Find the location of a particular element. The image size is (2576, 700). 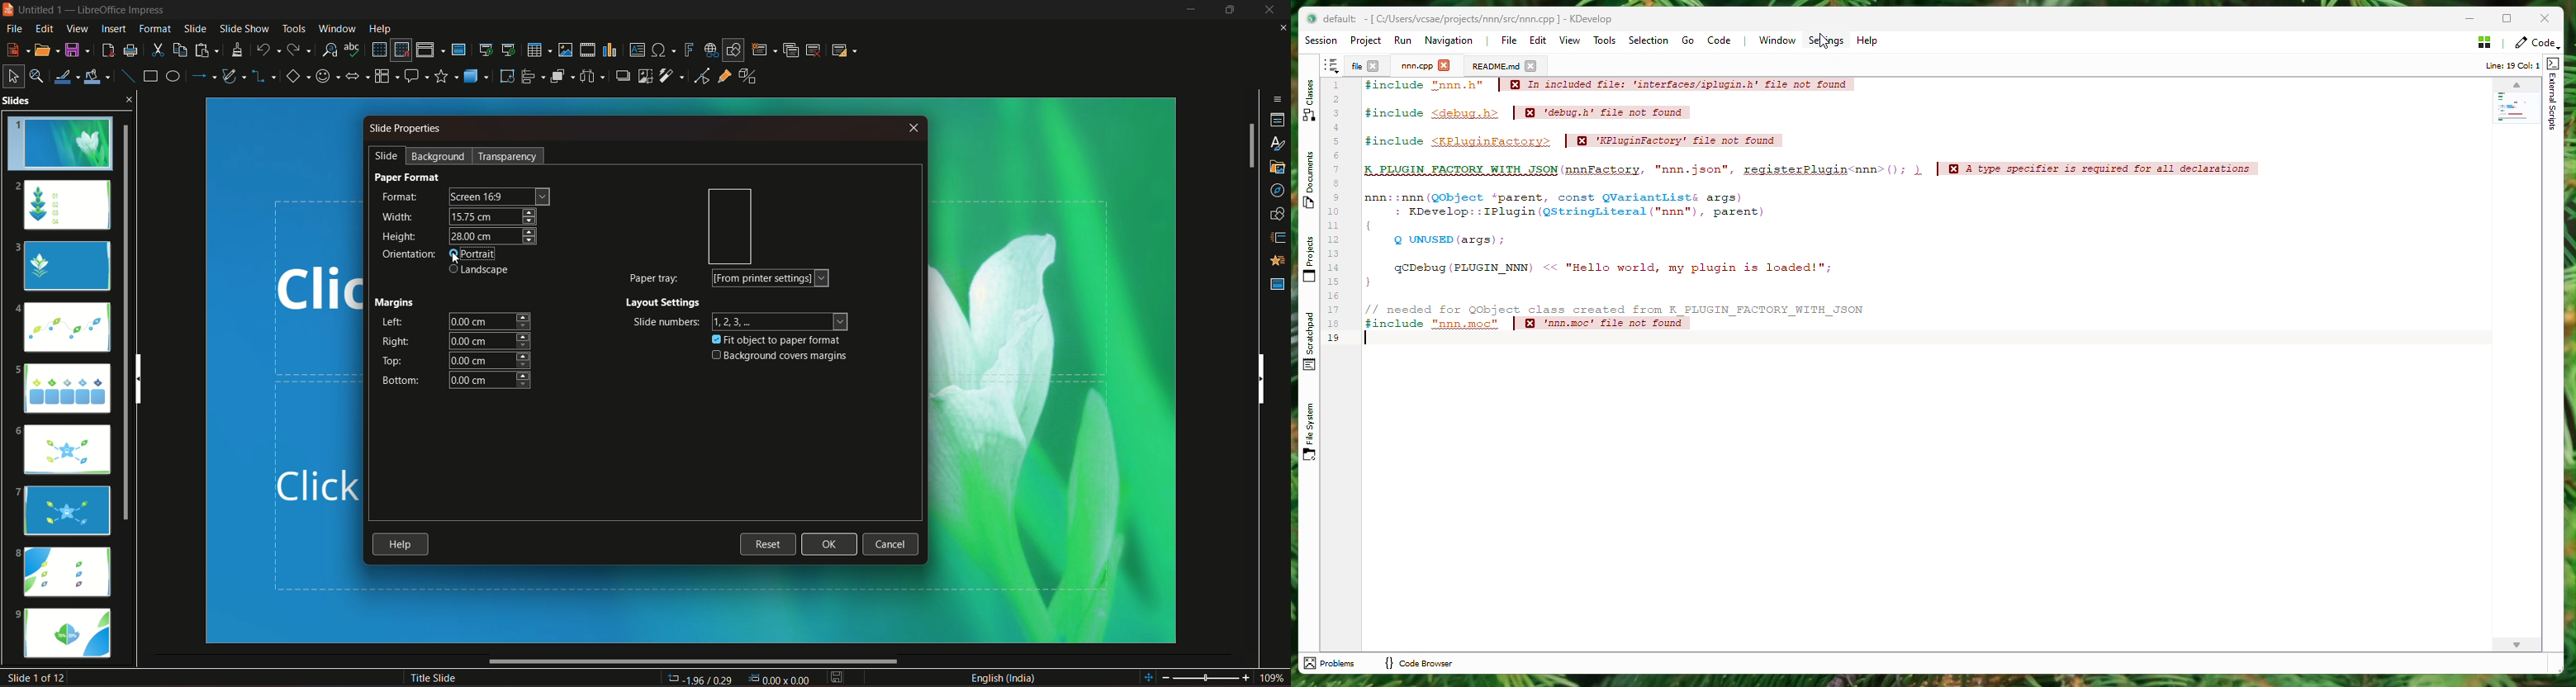

transparency is located at coordinates (508, 156).